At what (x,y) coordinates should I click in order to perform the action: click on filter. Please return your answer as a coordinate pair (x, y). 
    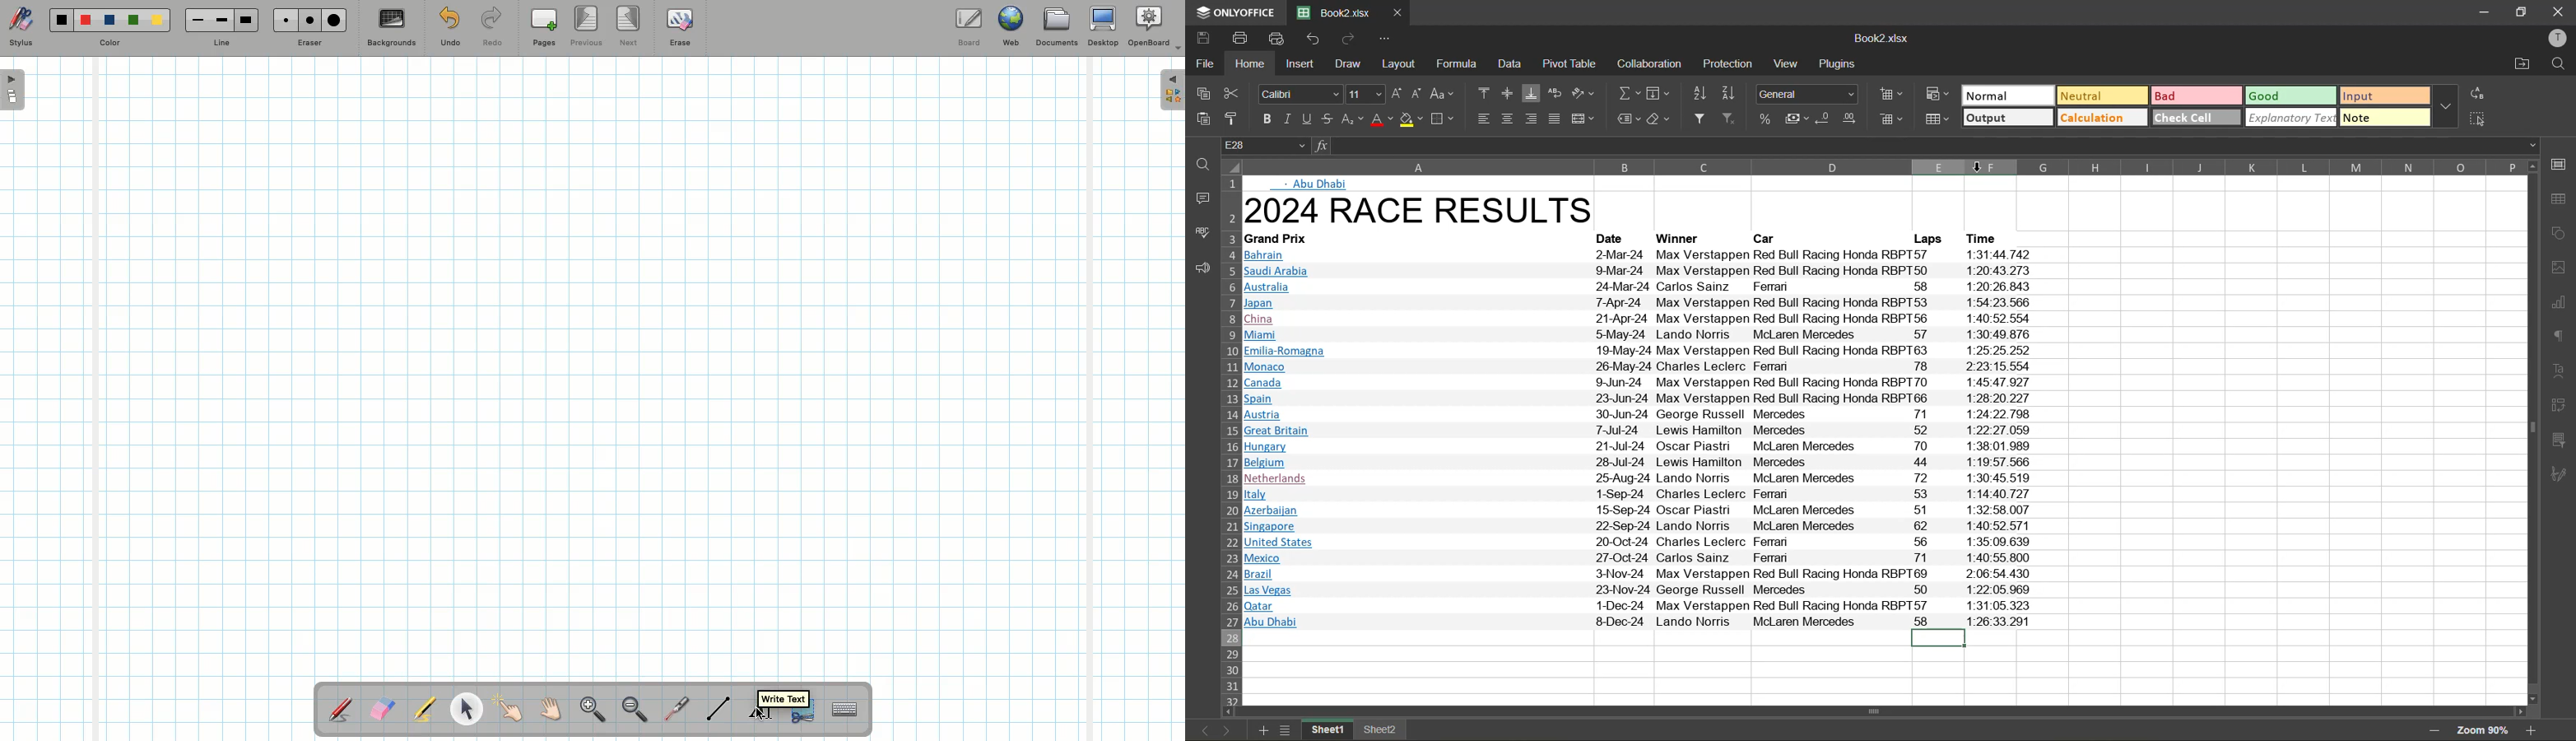
    Looking at the image, I should click on (1698, 119).